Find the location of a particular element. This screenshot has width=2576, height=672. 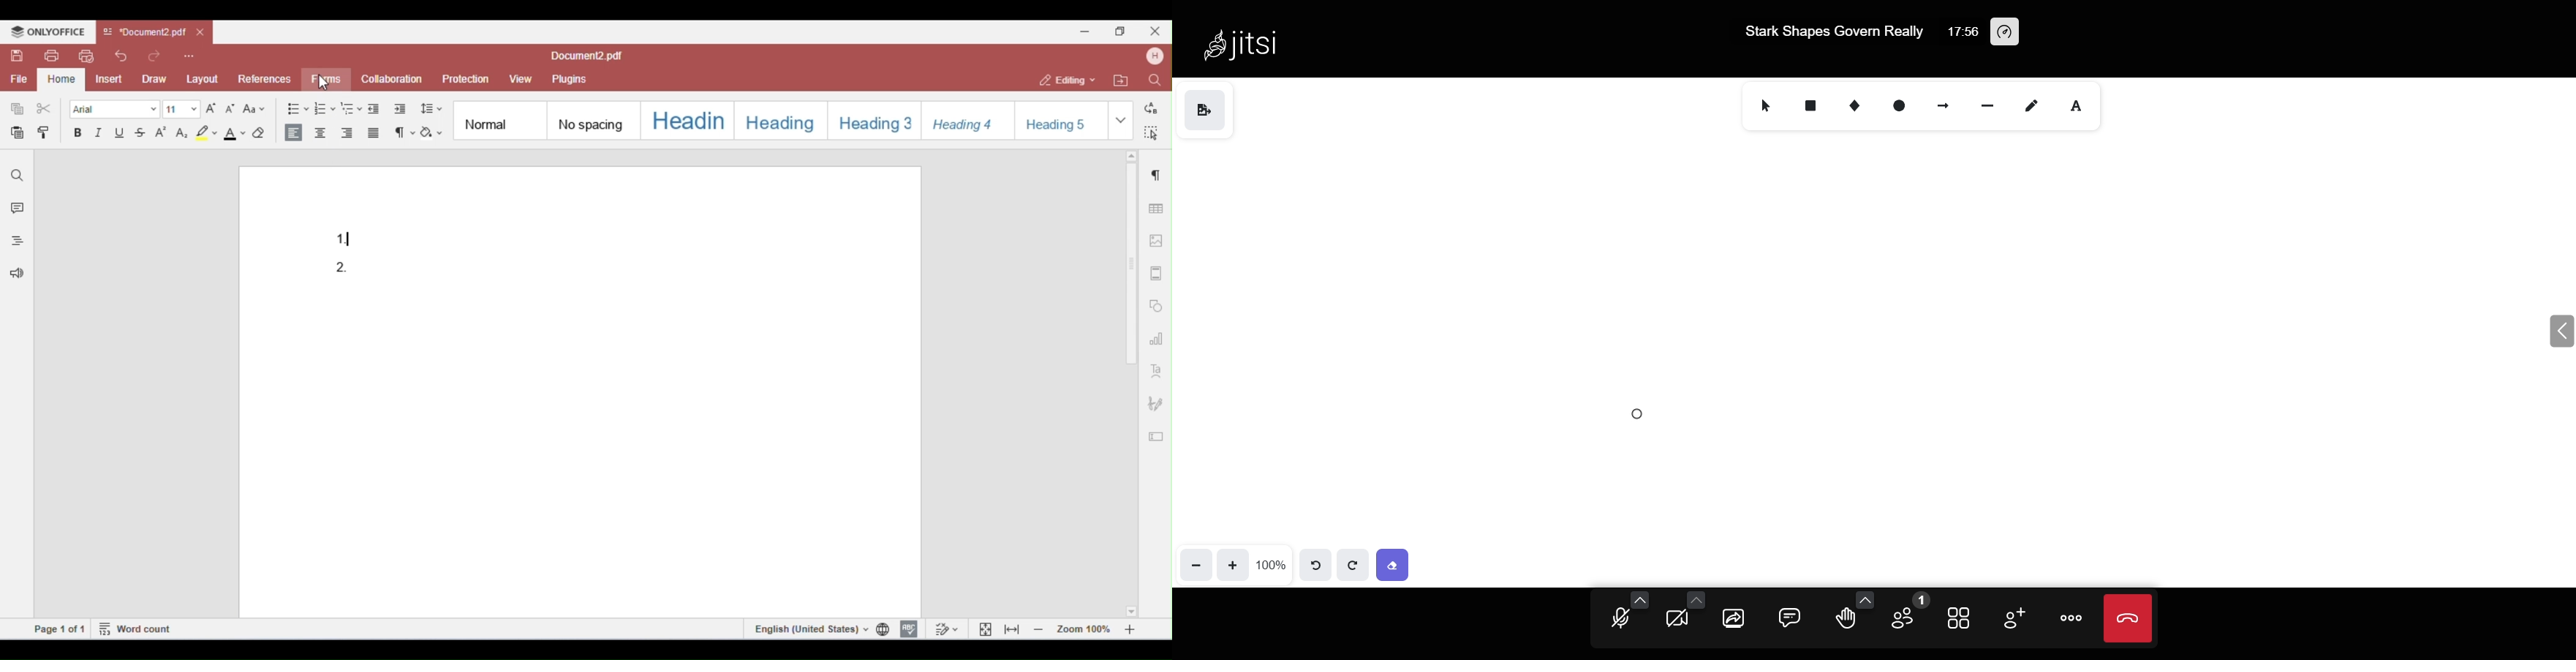

text is located at coordinates (2079, 103).